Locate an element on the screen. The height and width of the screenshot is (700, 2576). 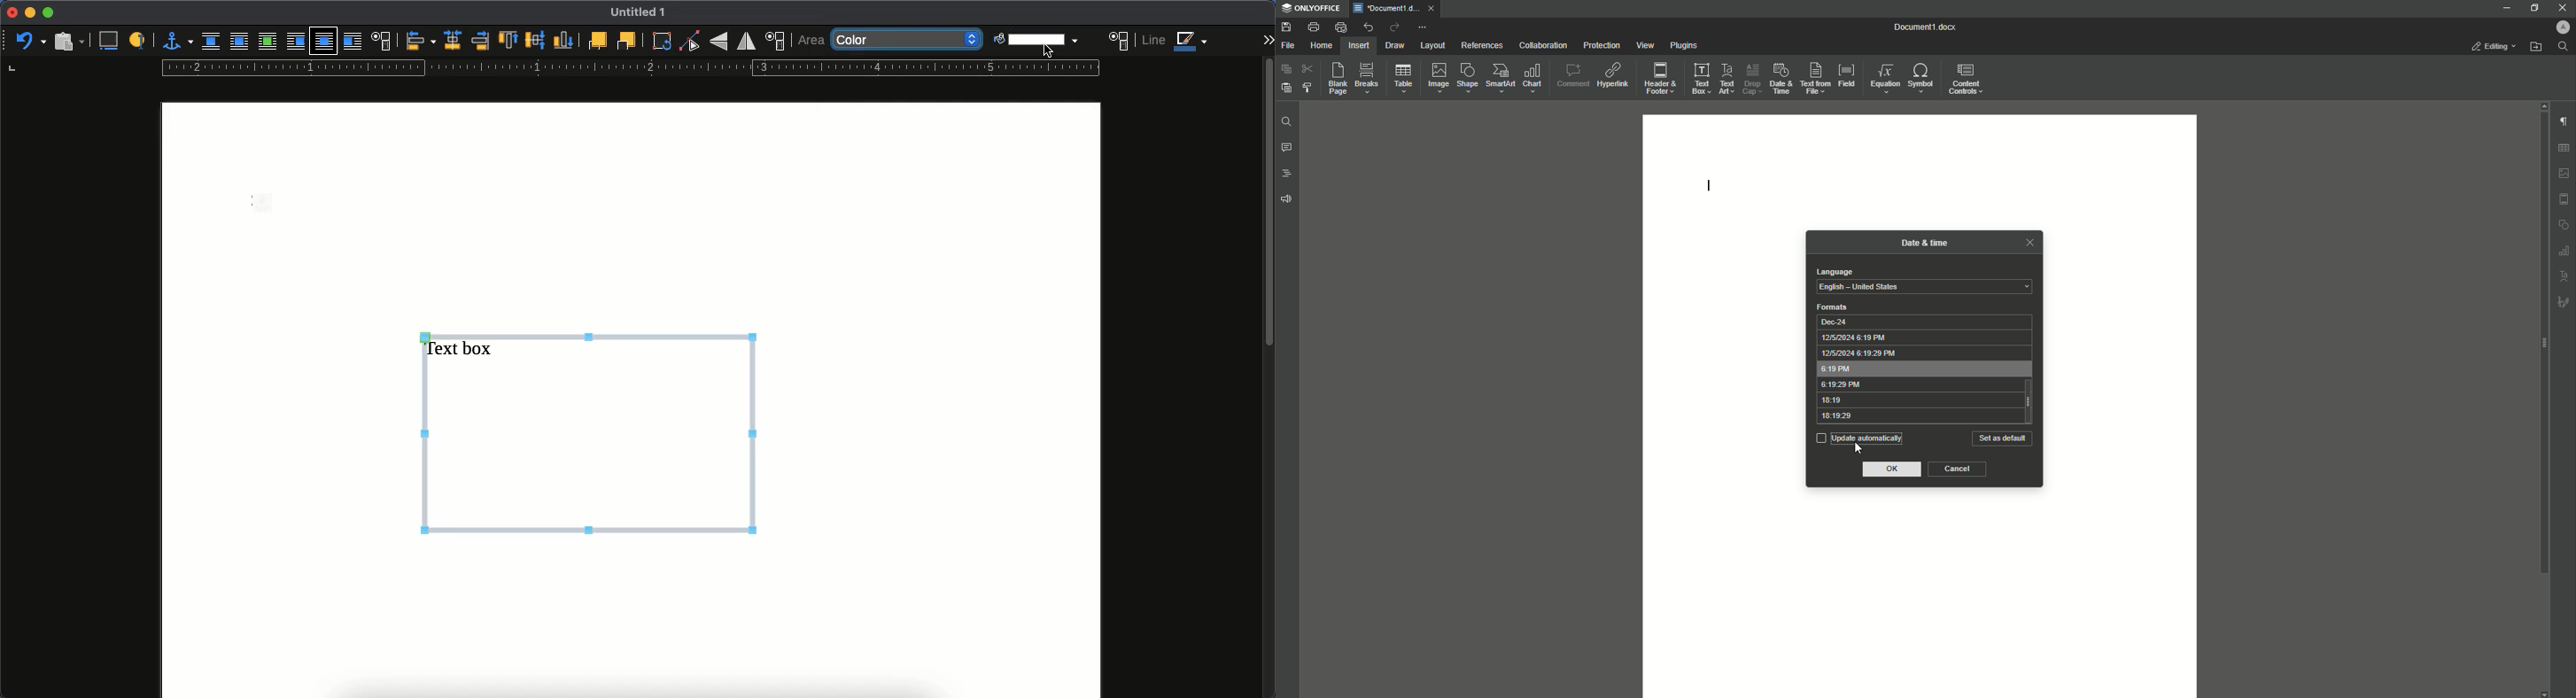
scroll up is located at coordinates (2543, 105).